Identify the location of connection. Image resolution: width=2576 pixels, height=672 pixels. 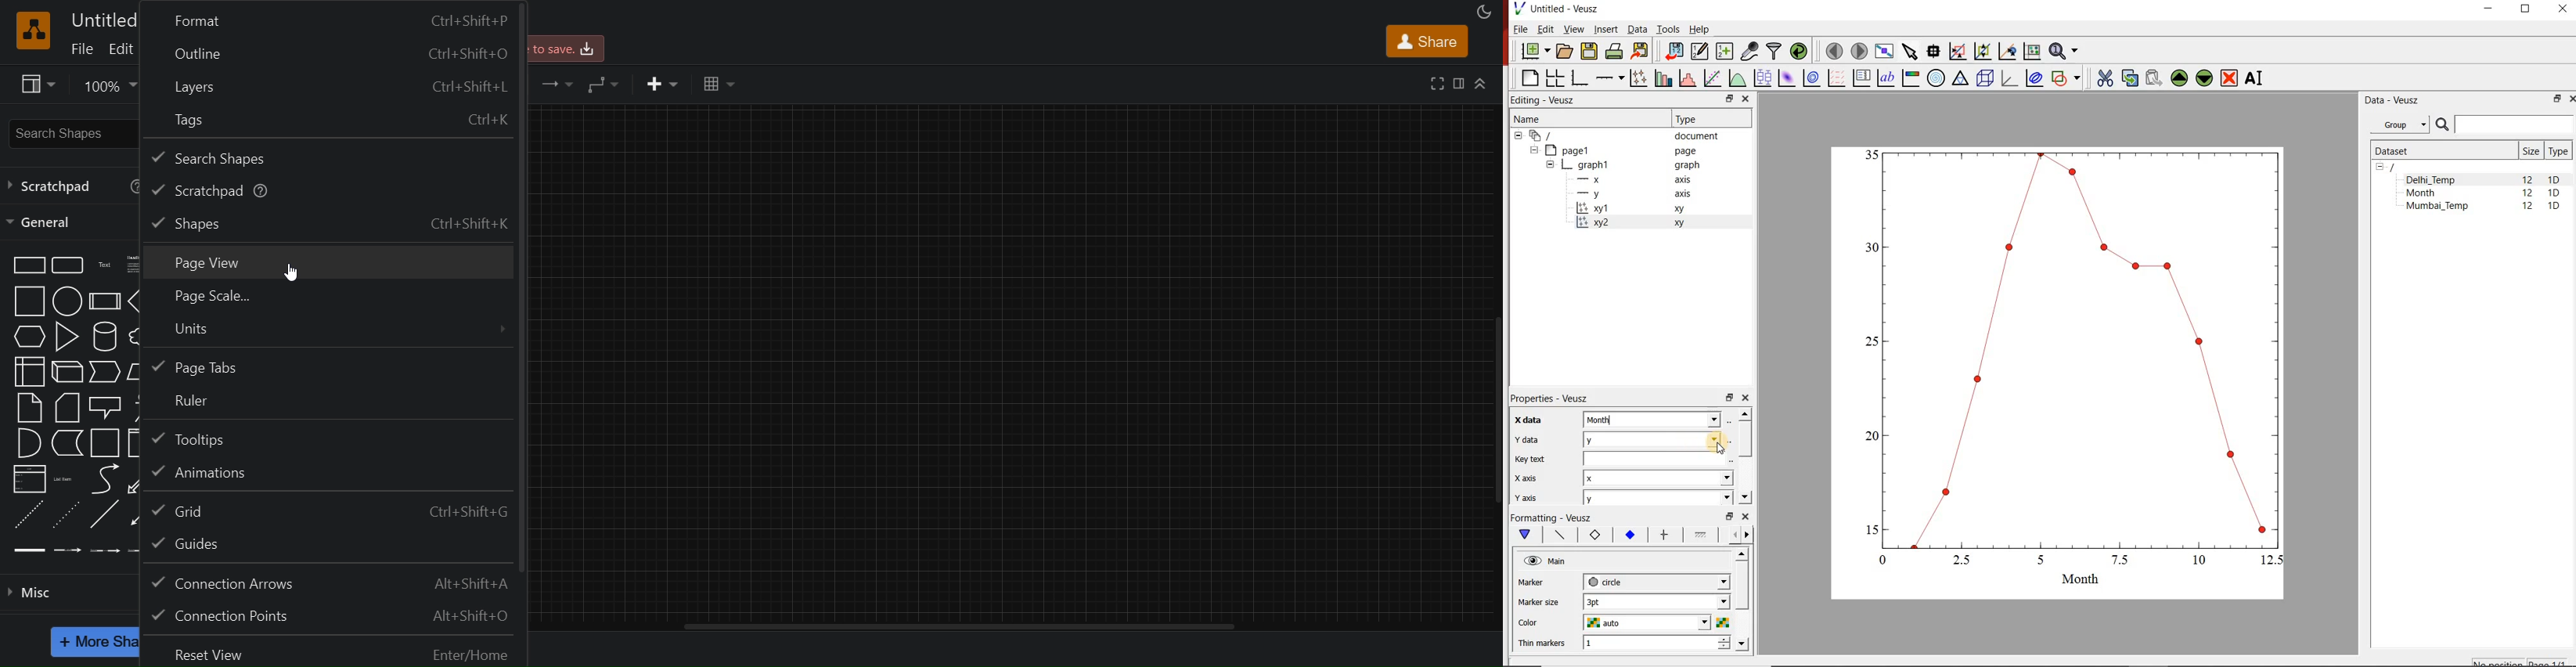
(556, 84).